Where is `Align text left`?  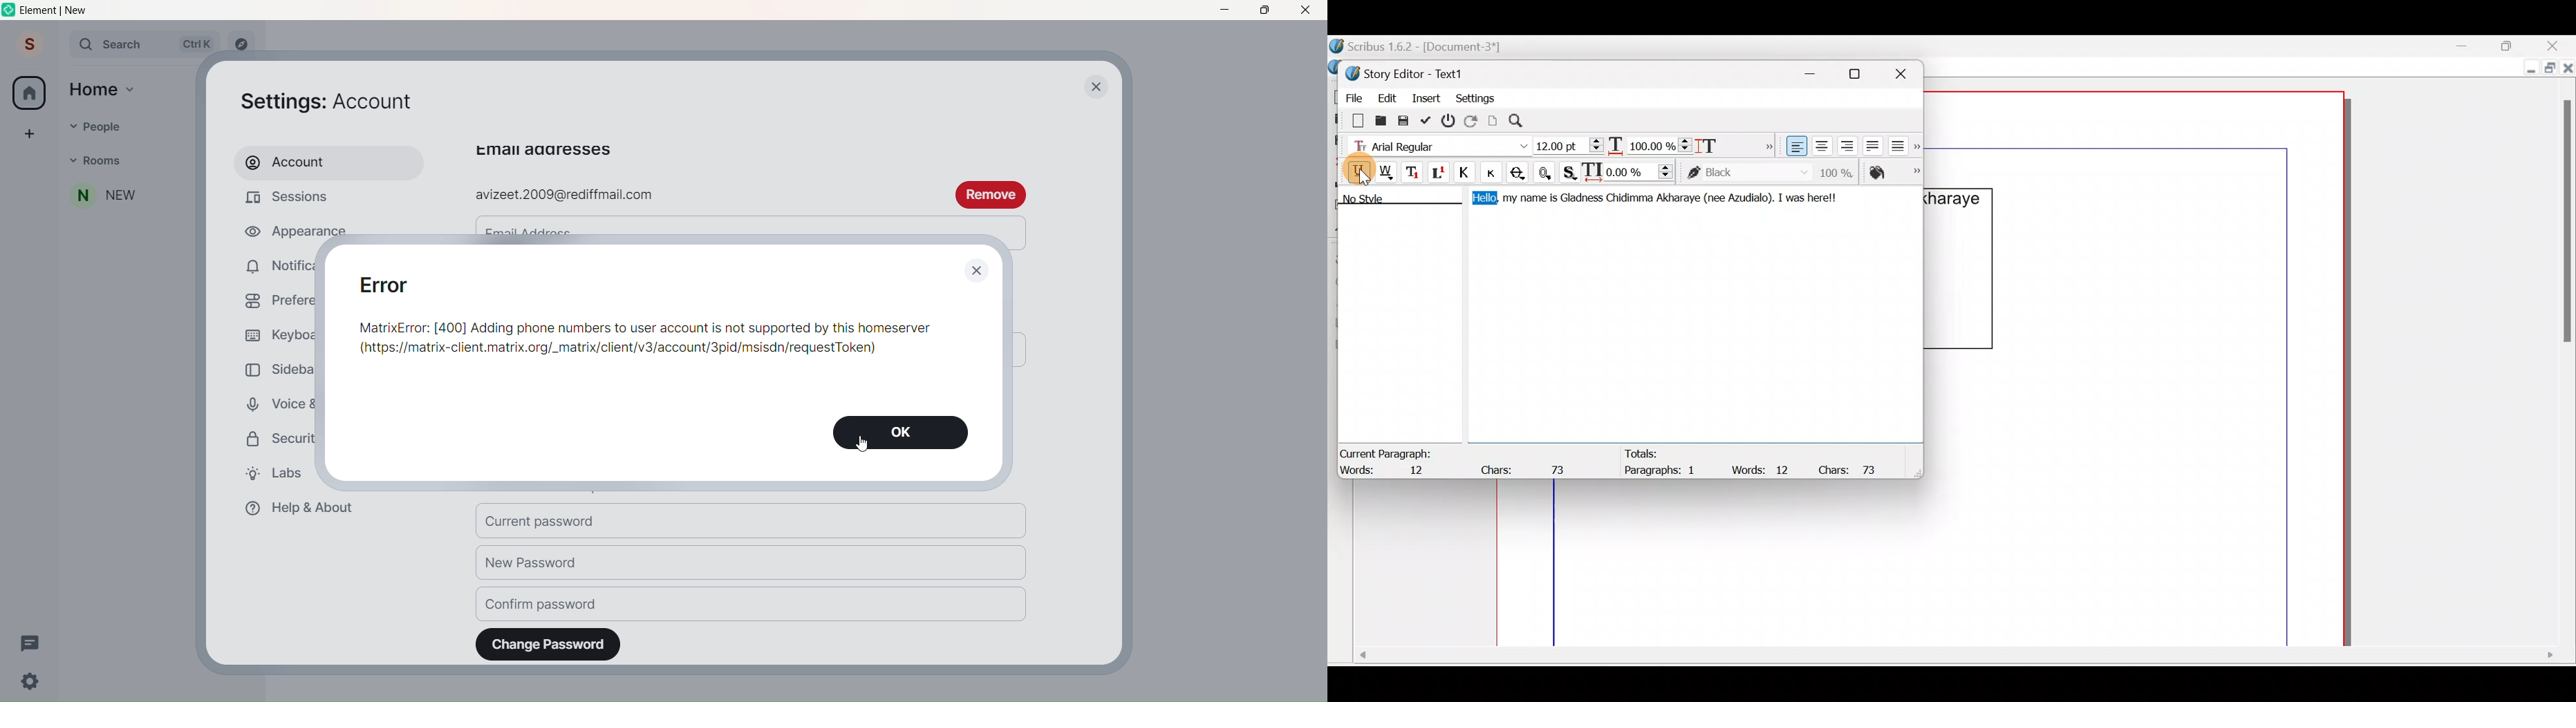
Align text left is located at coordinates (1795, 146).